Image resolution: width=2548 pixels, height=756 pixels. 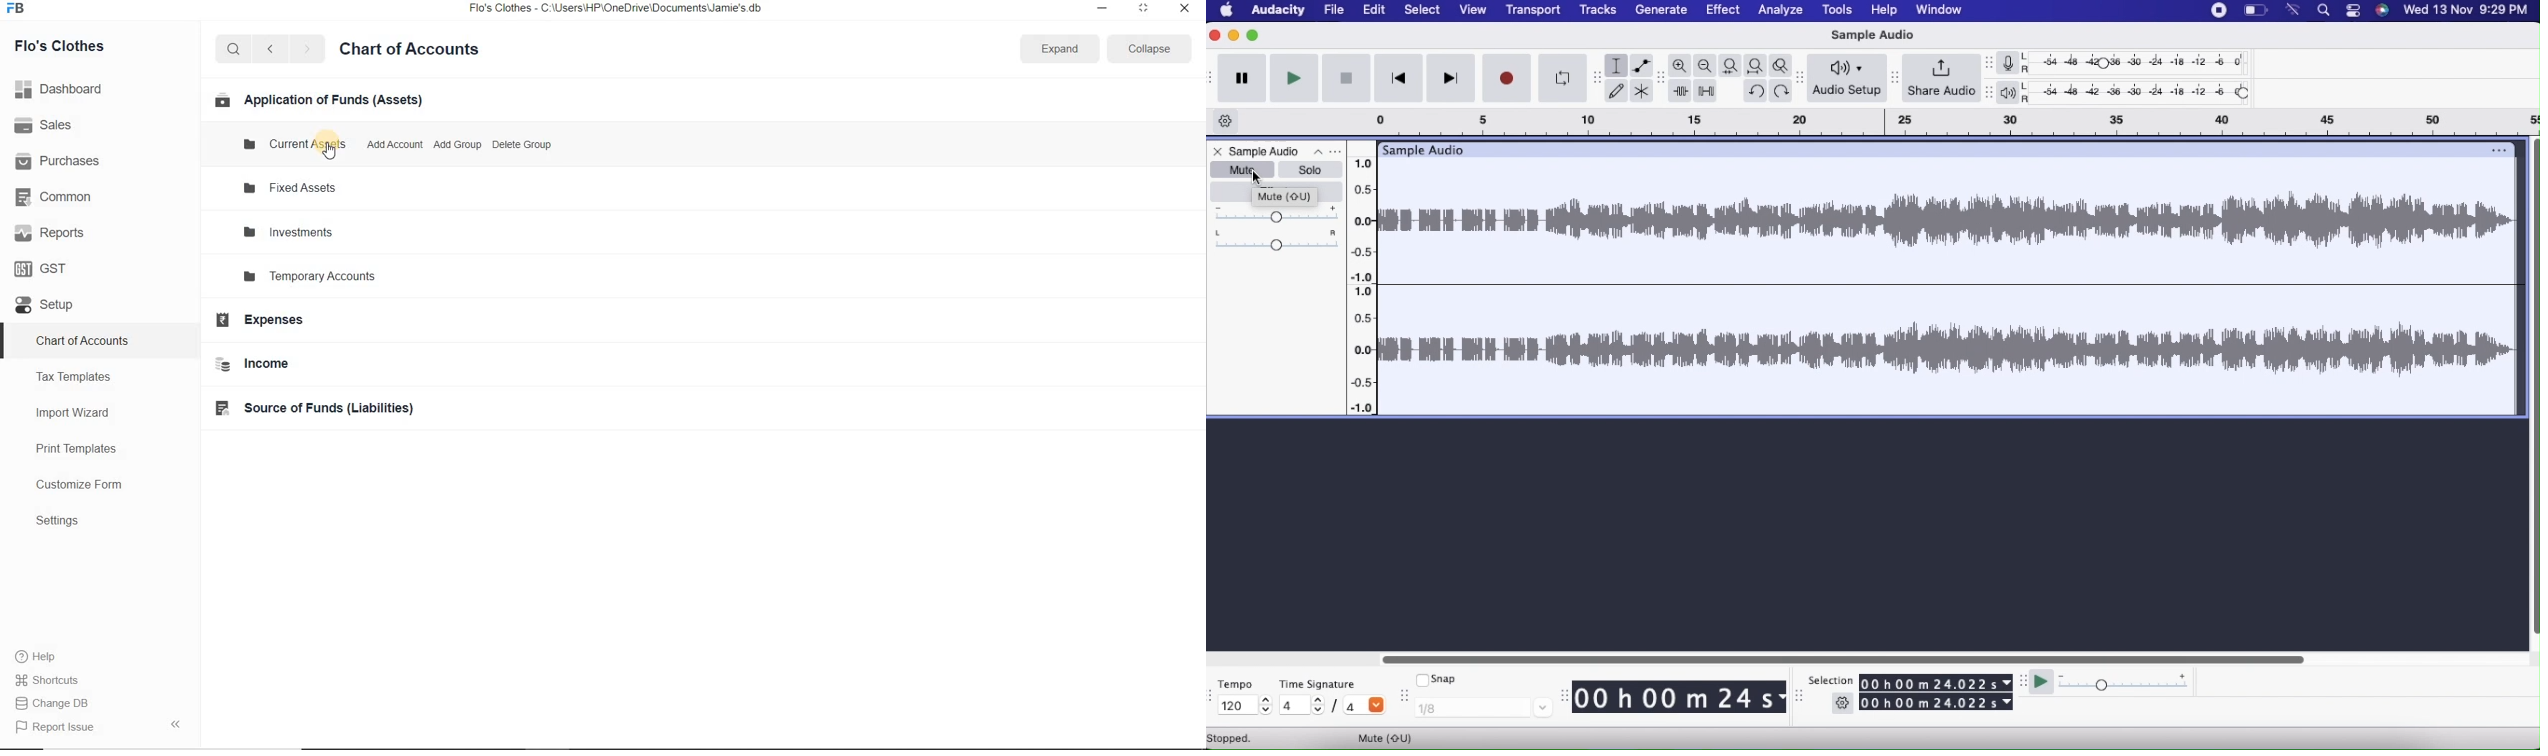 I want to click on Redo, so click(x=1782, y=91).